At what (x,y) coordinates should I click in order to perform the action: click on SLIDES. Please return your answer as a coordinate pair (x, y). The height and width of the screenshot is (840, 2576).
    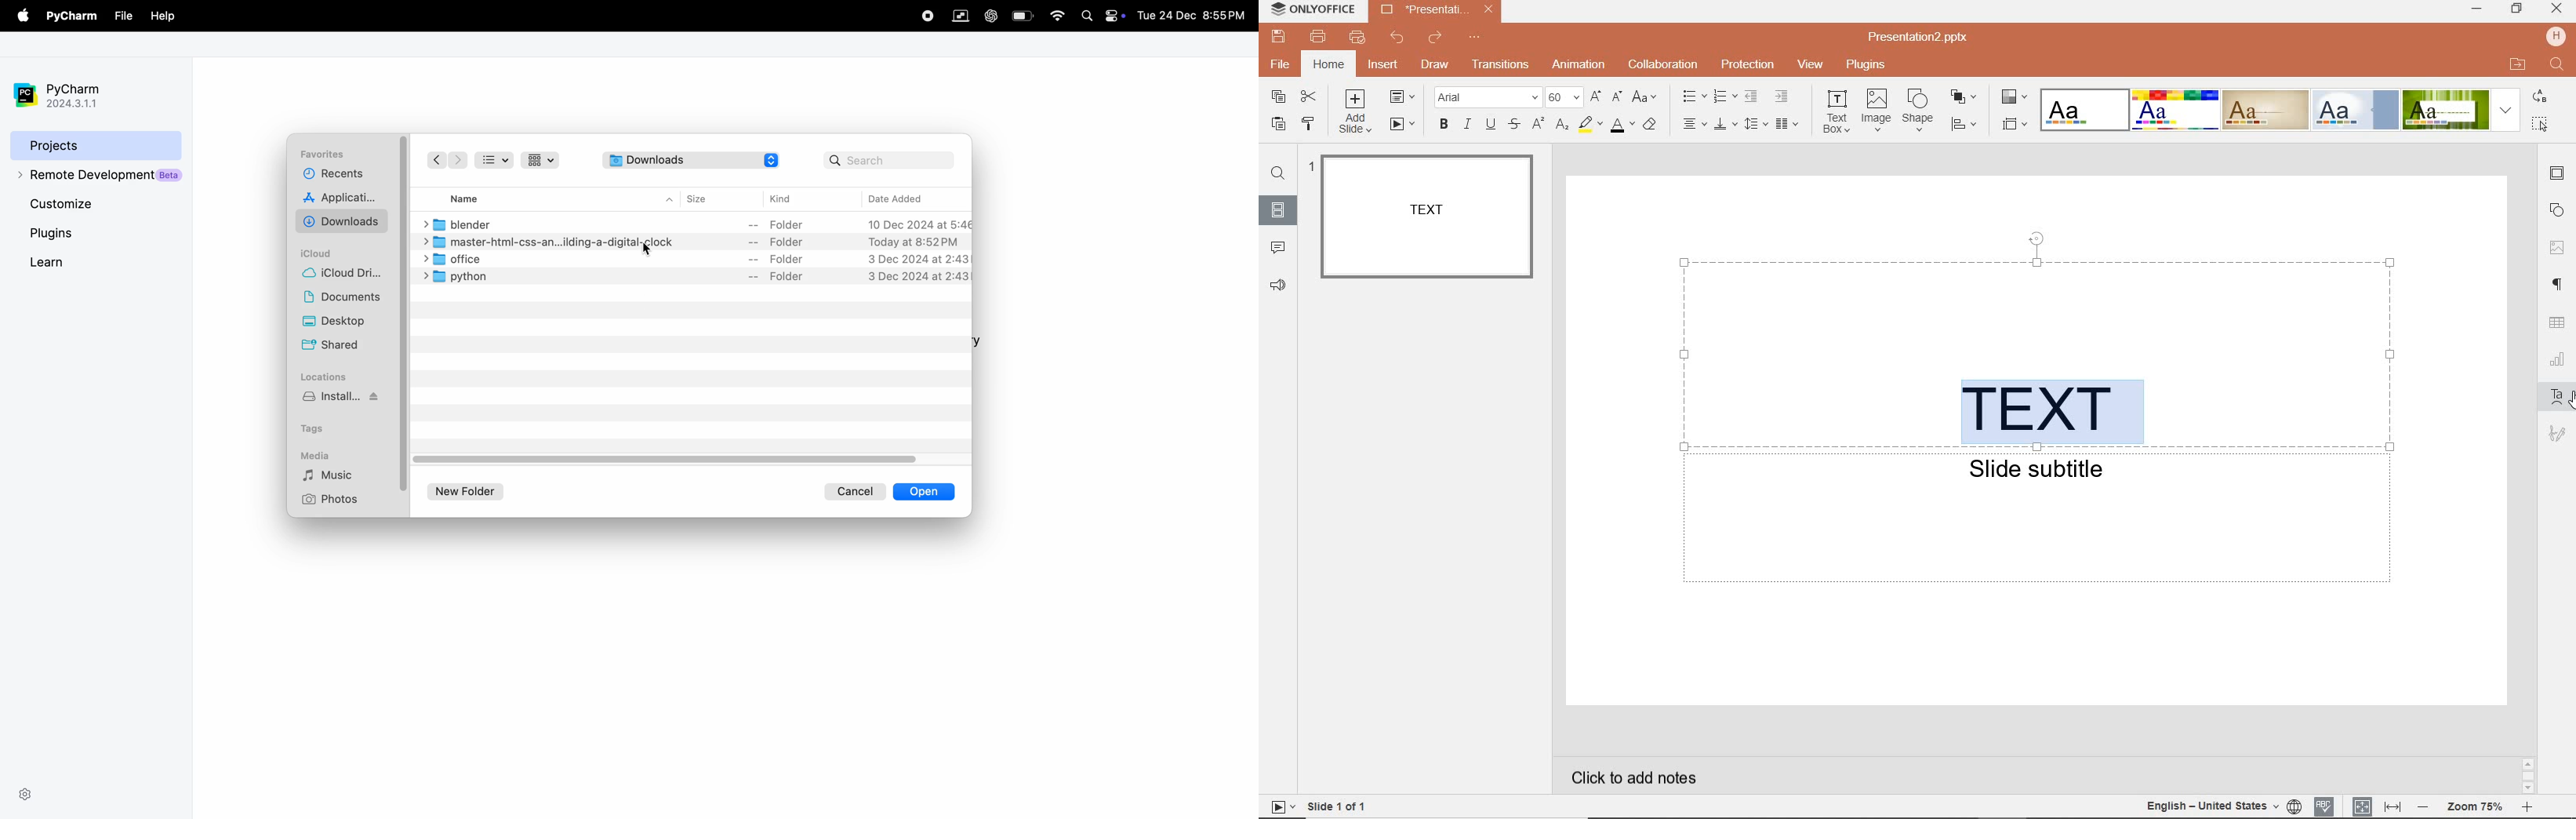
    Looking at the image, I should click on (1281, 211).